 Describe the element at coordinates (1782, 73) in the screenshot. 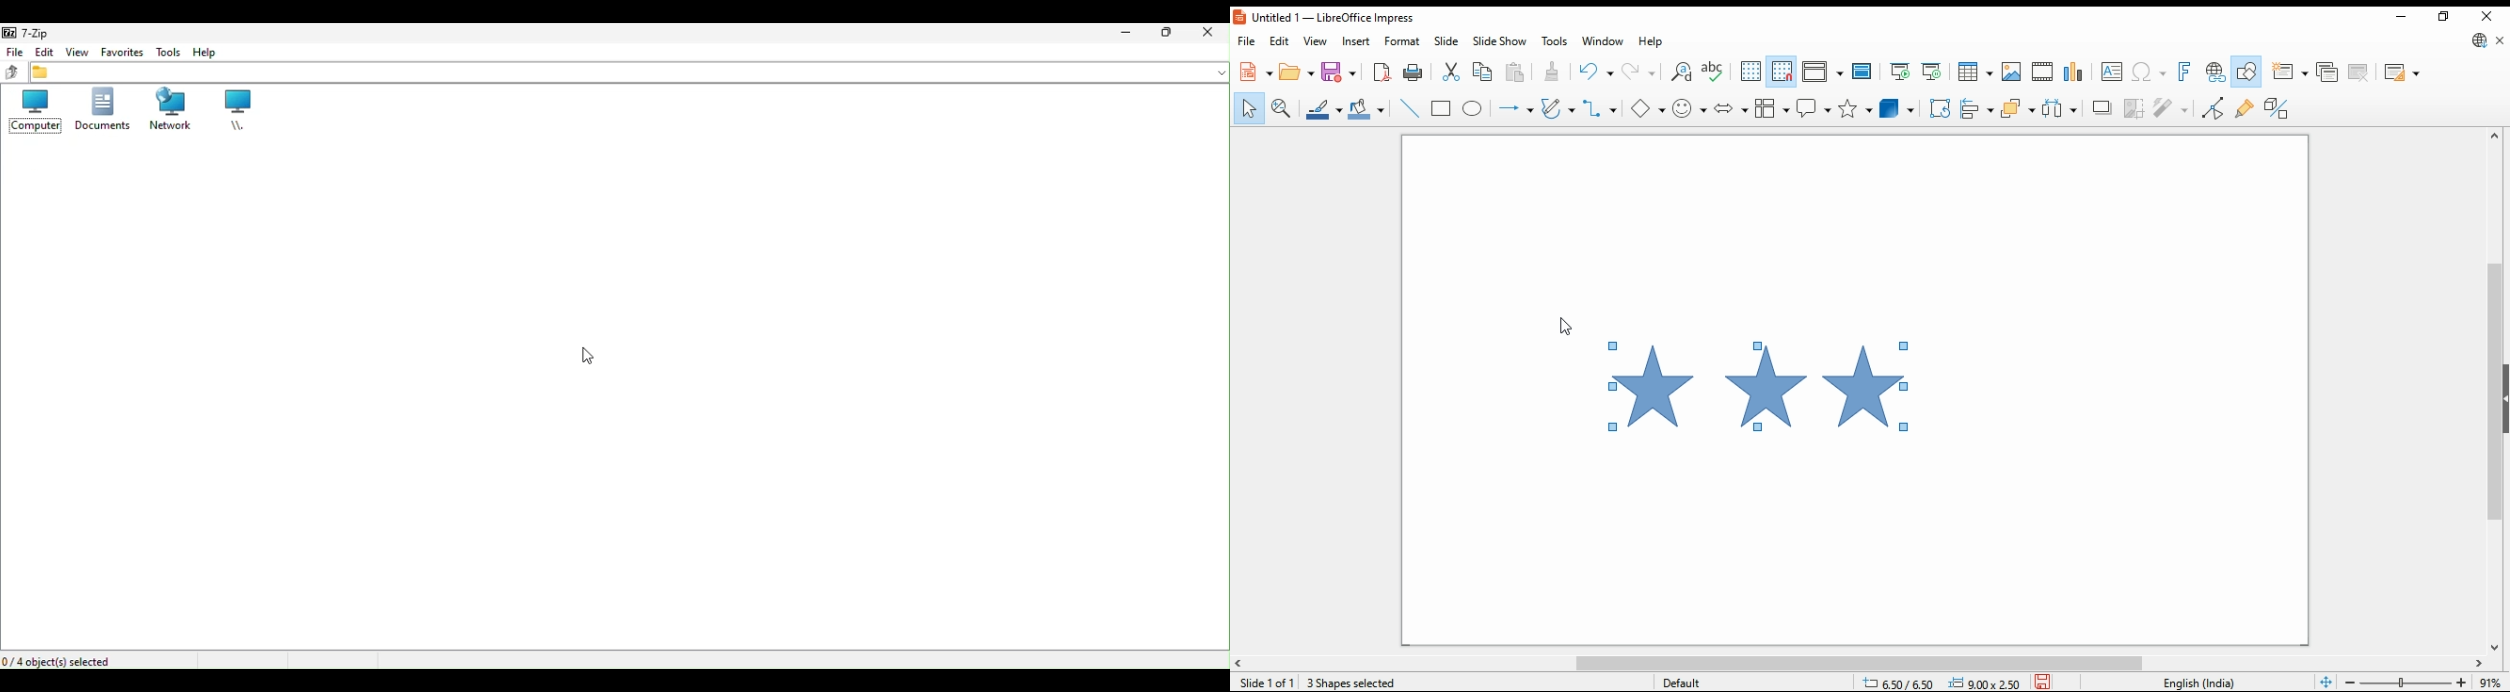

I see `snap to grids` at that location.